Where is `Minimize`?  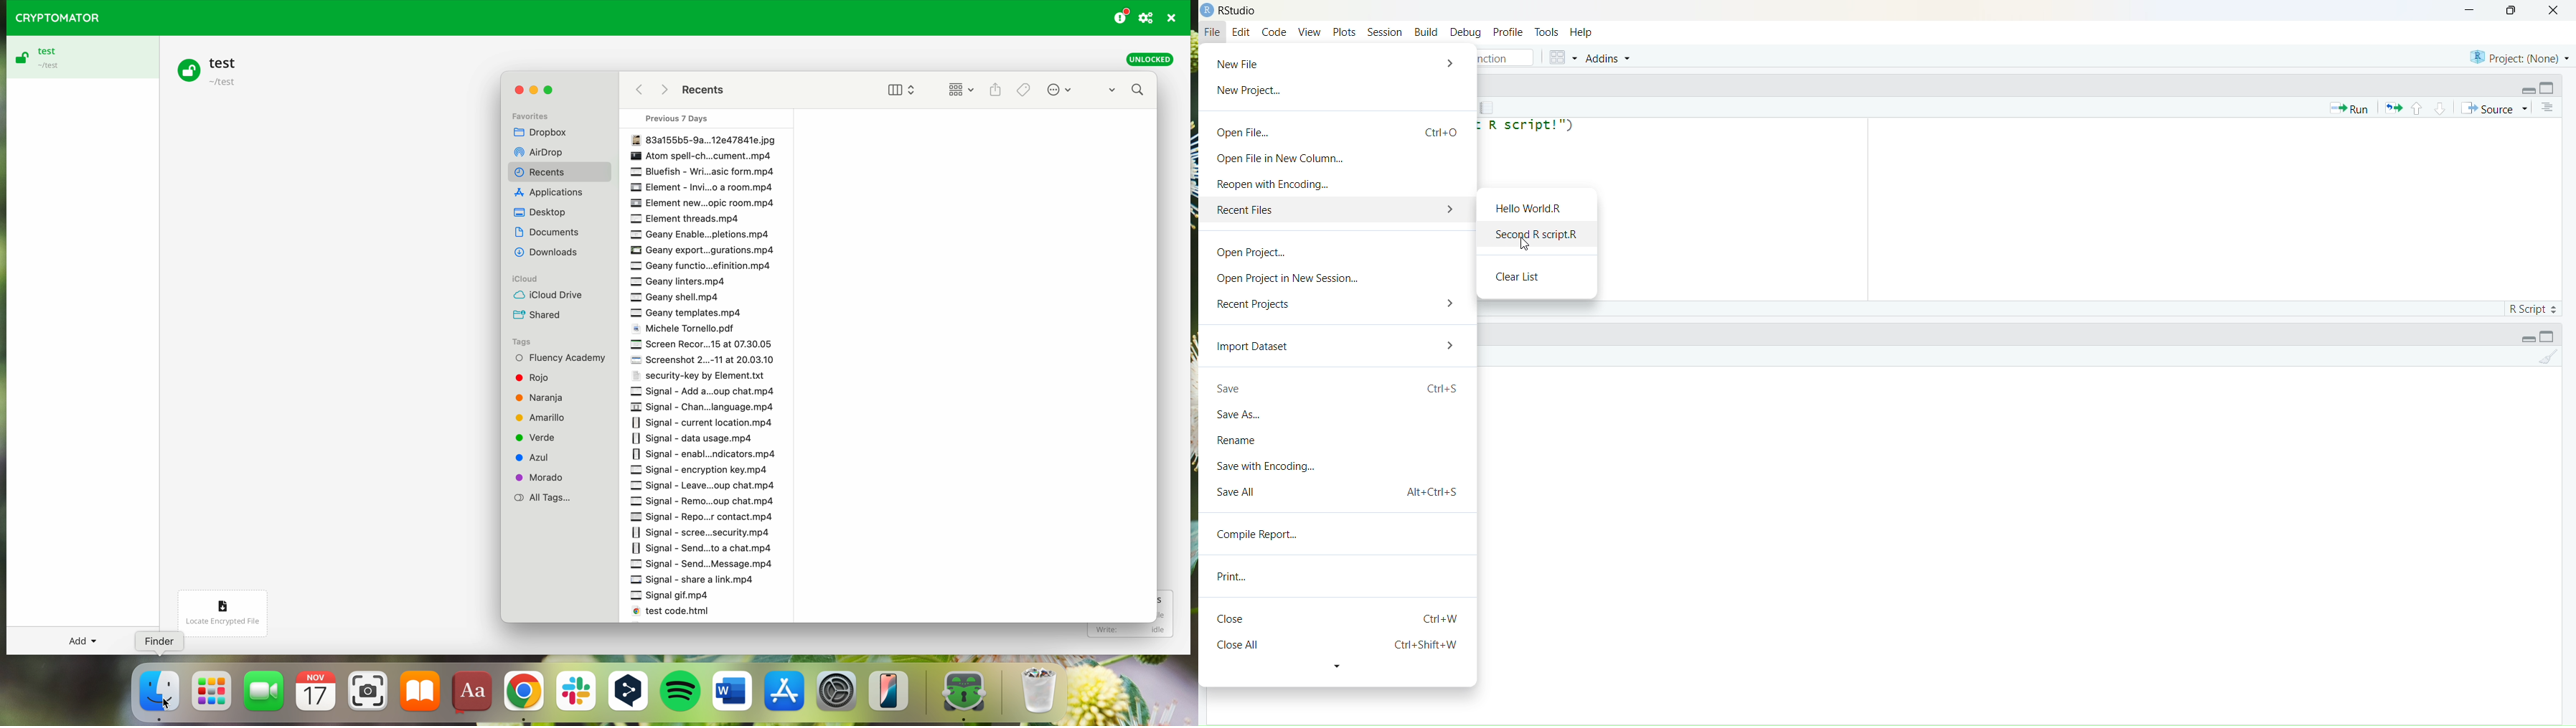
Minimize is located at coordinates (2523, 88).